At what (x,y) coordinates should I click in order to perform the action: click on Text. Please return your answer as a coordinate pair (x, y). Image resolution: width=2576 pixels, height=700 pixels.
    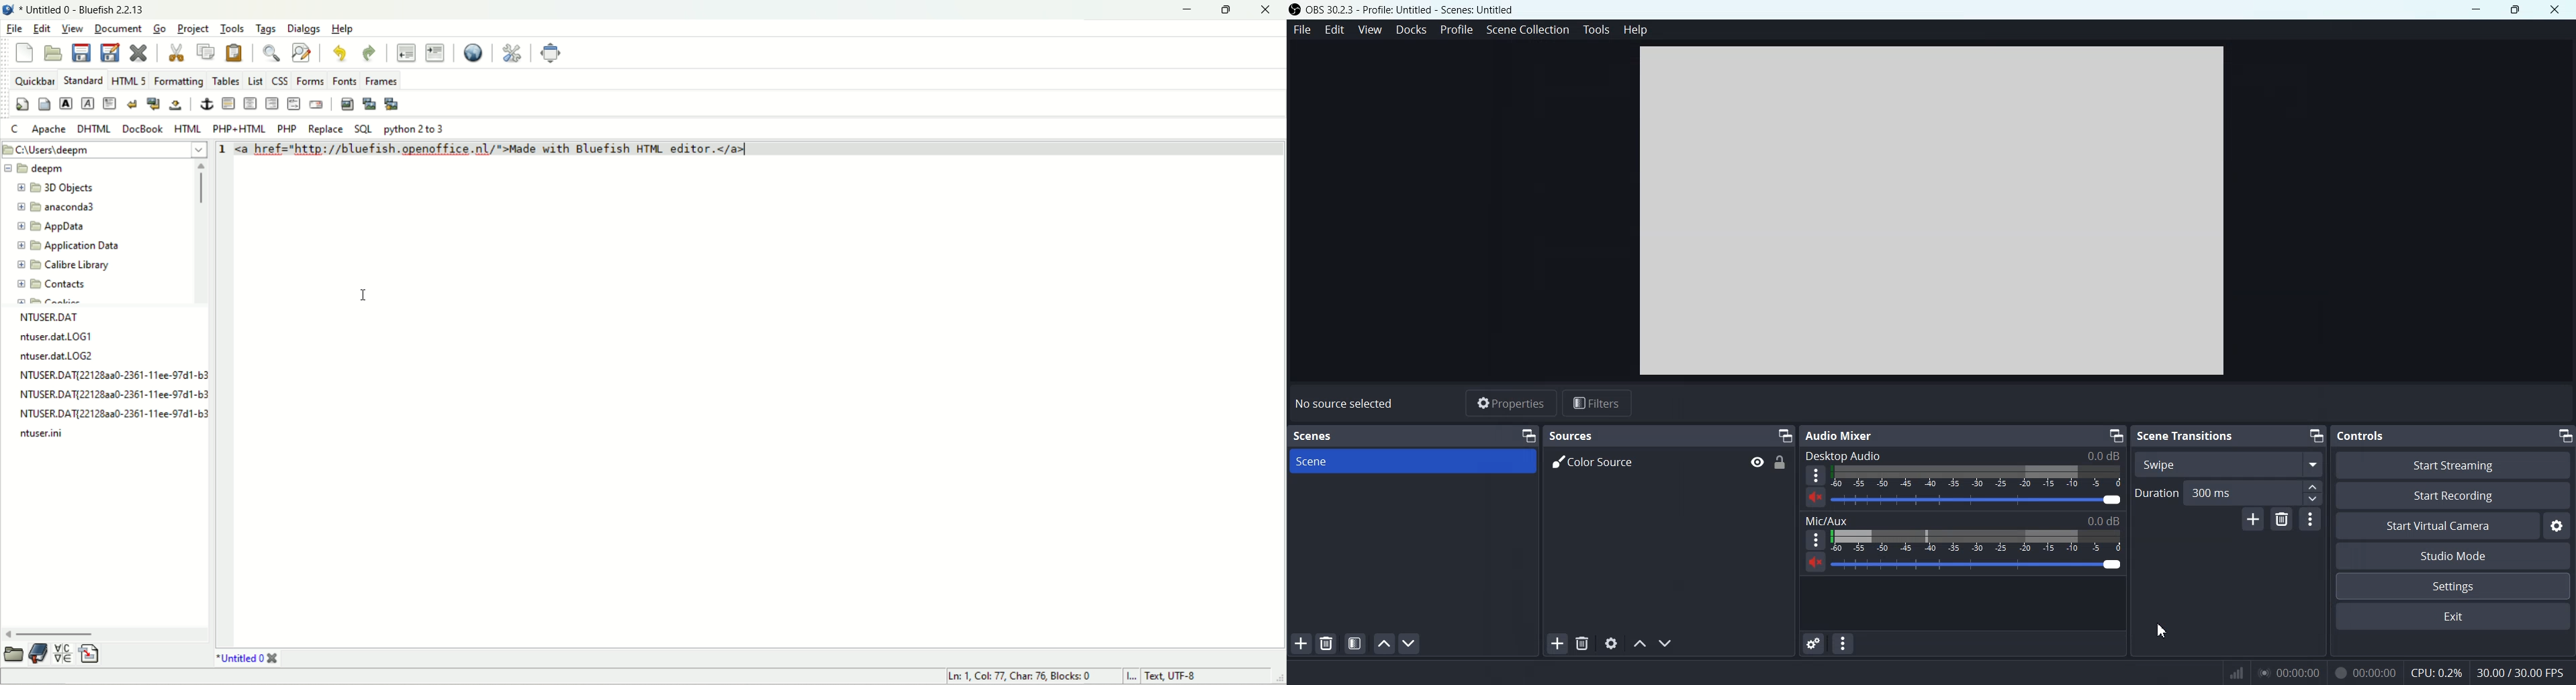
    Looking at the image, I should click on (2526, 670).